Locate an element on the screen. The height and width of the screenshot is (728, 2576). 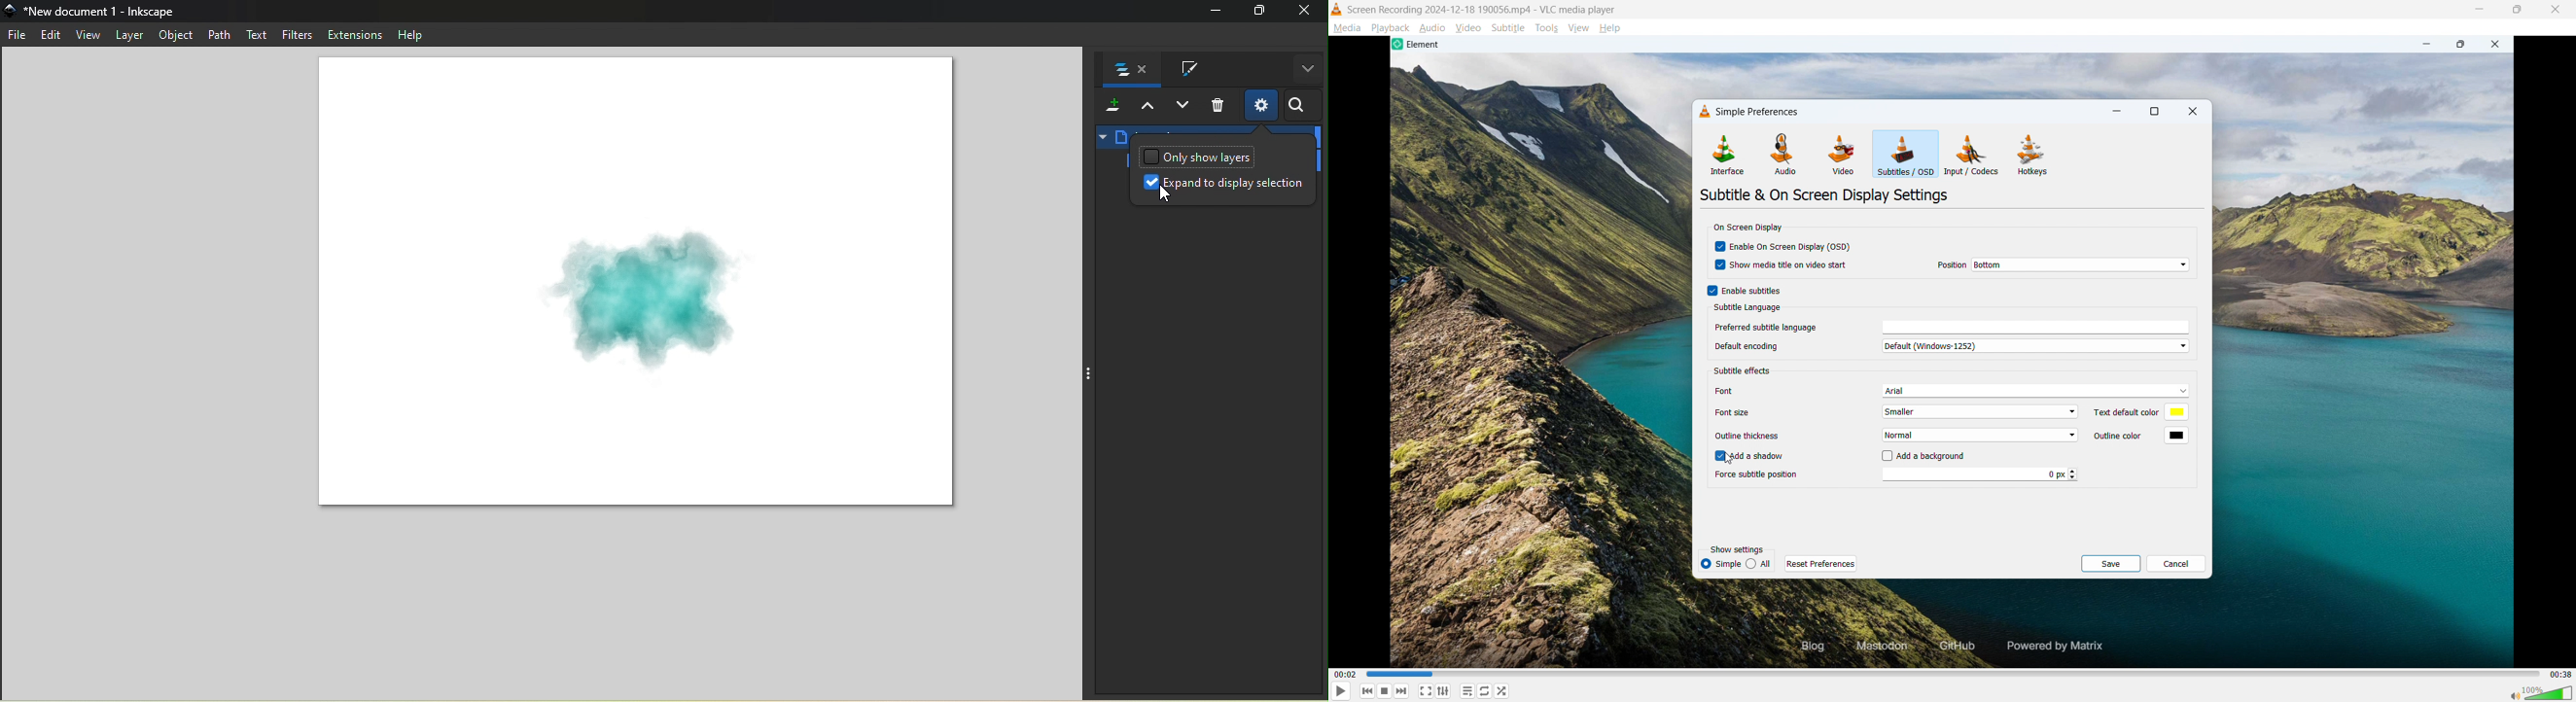
View  is located at coordinates (1578, 29).